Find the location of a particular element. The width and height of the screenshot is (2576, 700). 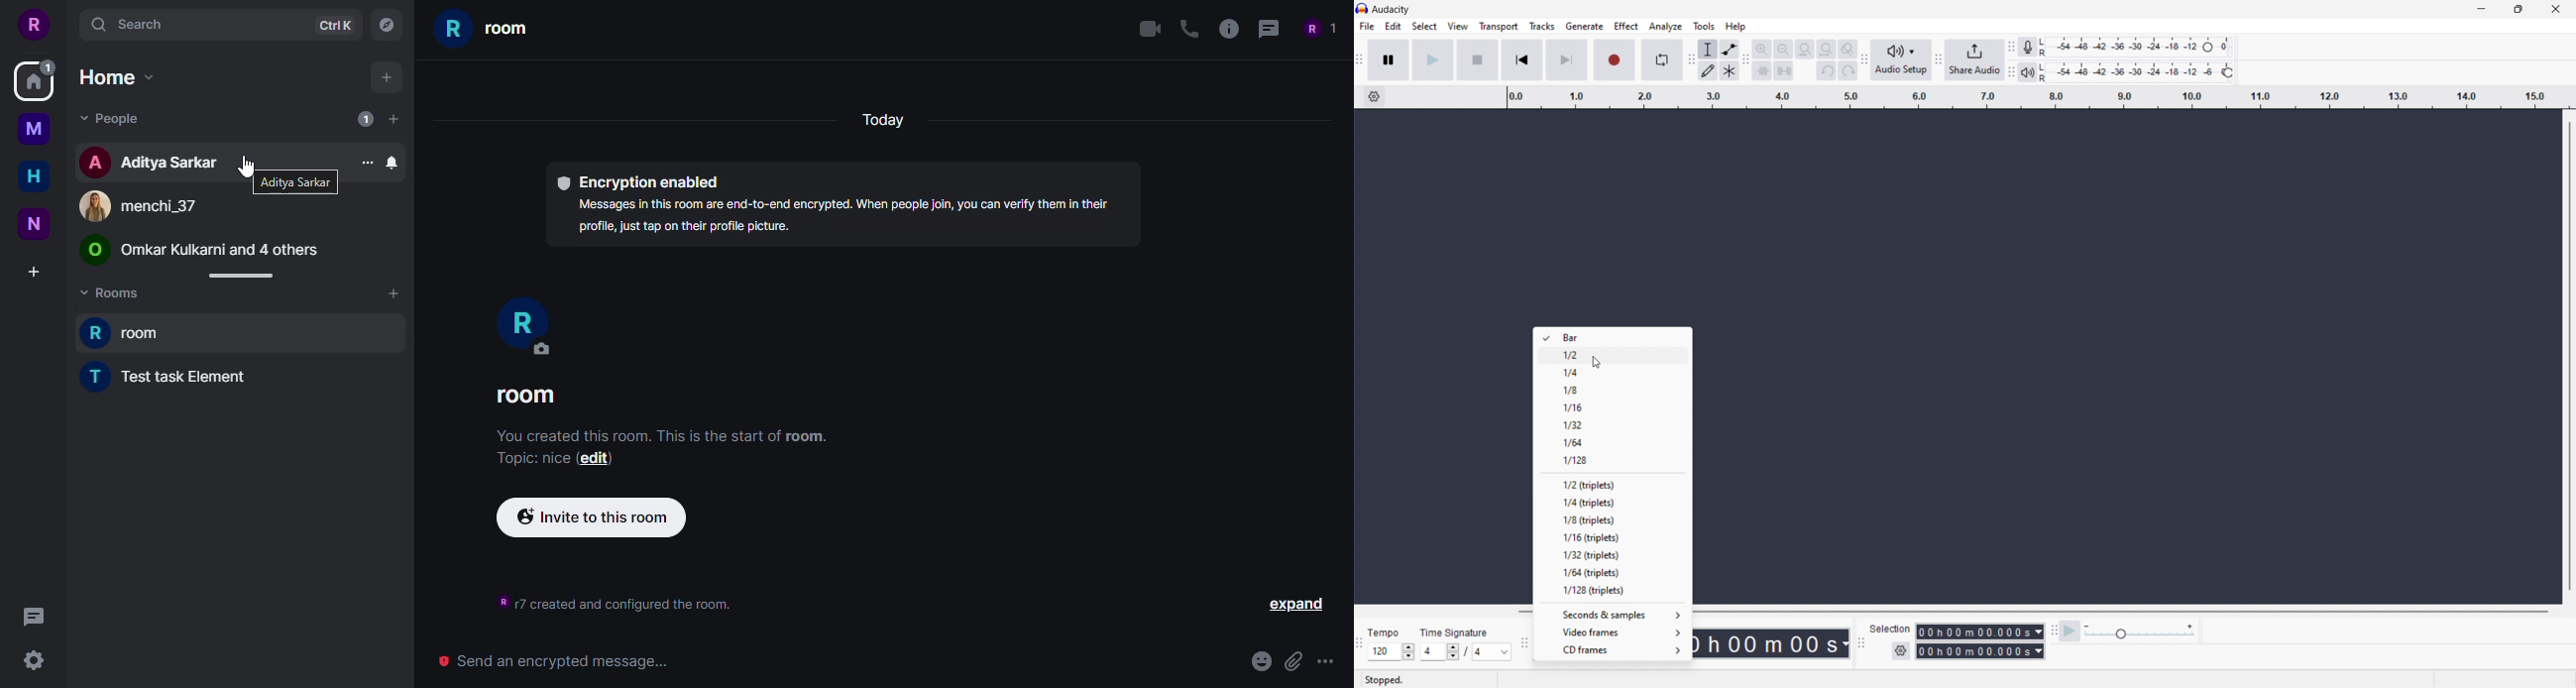

draw tool is located at coordinates (1707, 71).